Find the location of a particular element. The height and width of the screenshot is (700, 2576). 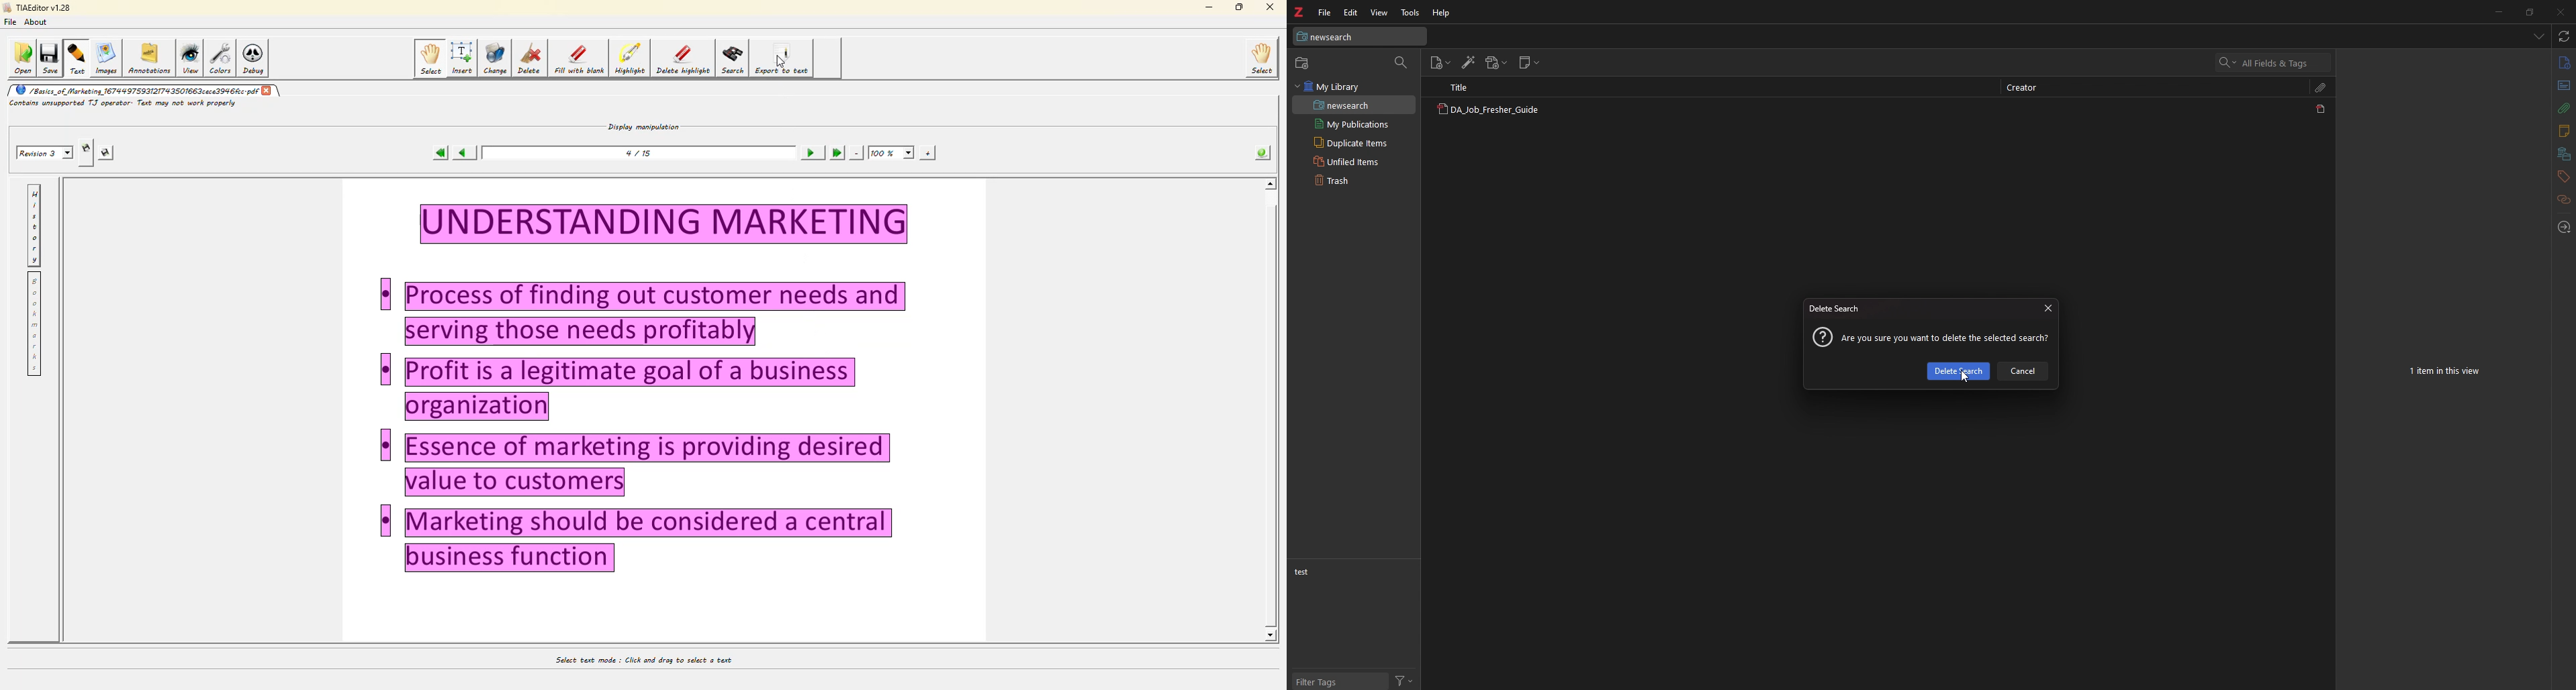

close is located at coordinates (2048, 307).